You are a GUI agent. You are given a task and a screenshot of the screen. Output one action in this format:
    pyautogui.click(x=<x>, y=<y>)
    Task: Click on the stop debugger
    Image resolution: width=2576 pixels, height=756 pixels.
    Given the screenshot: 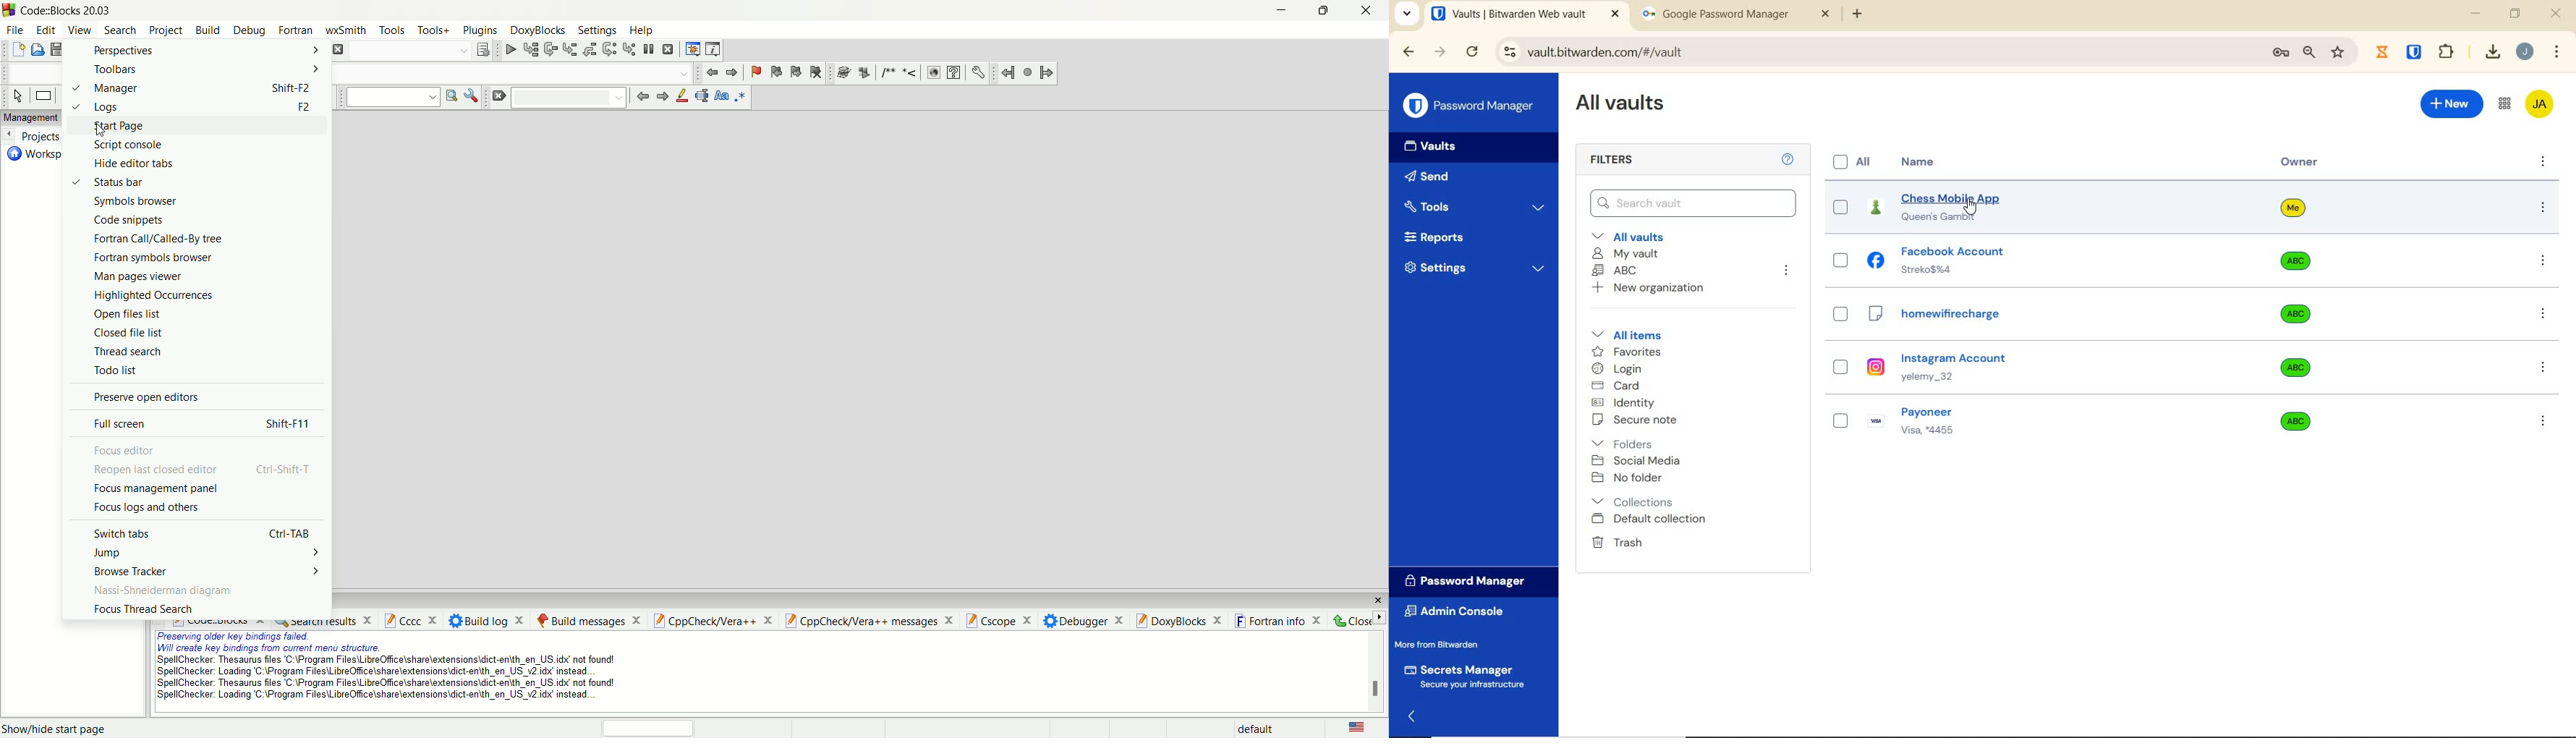 What is the action you would take?
    pyautogui.click(x=671, y=49)
    